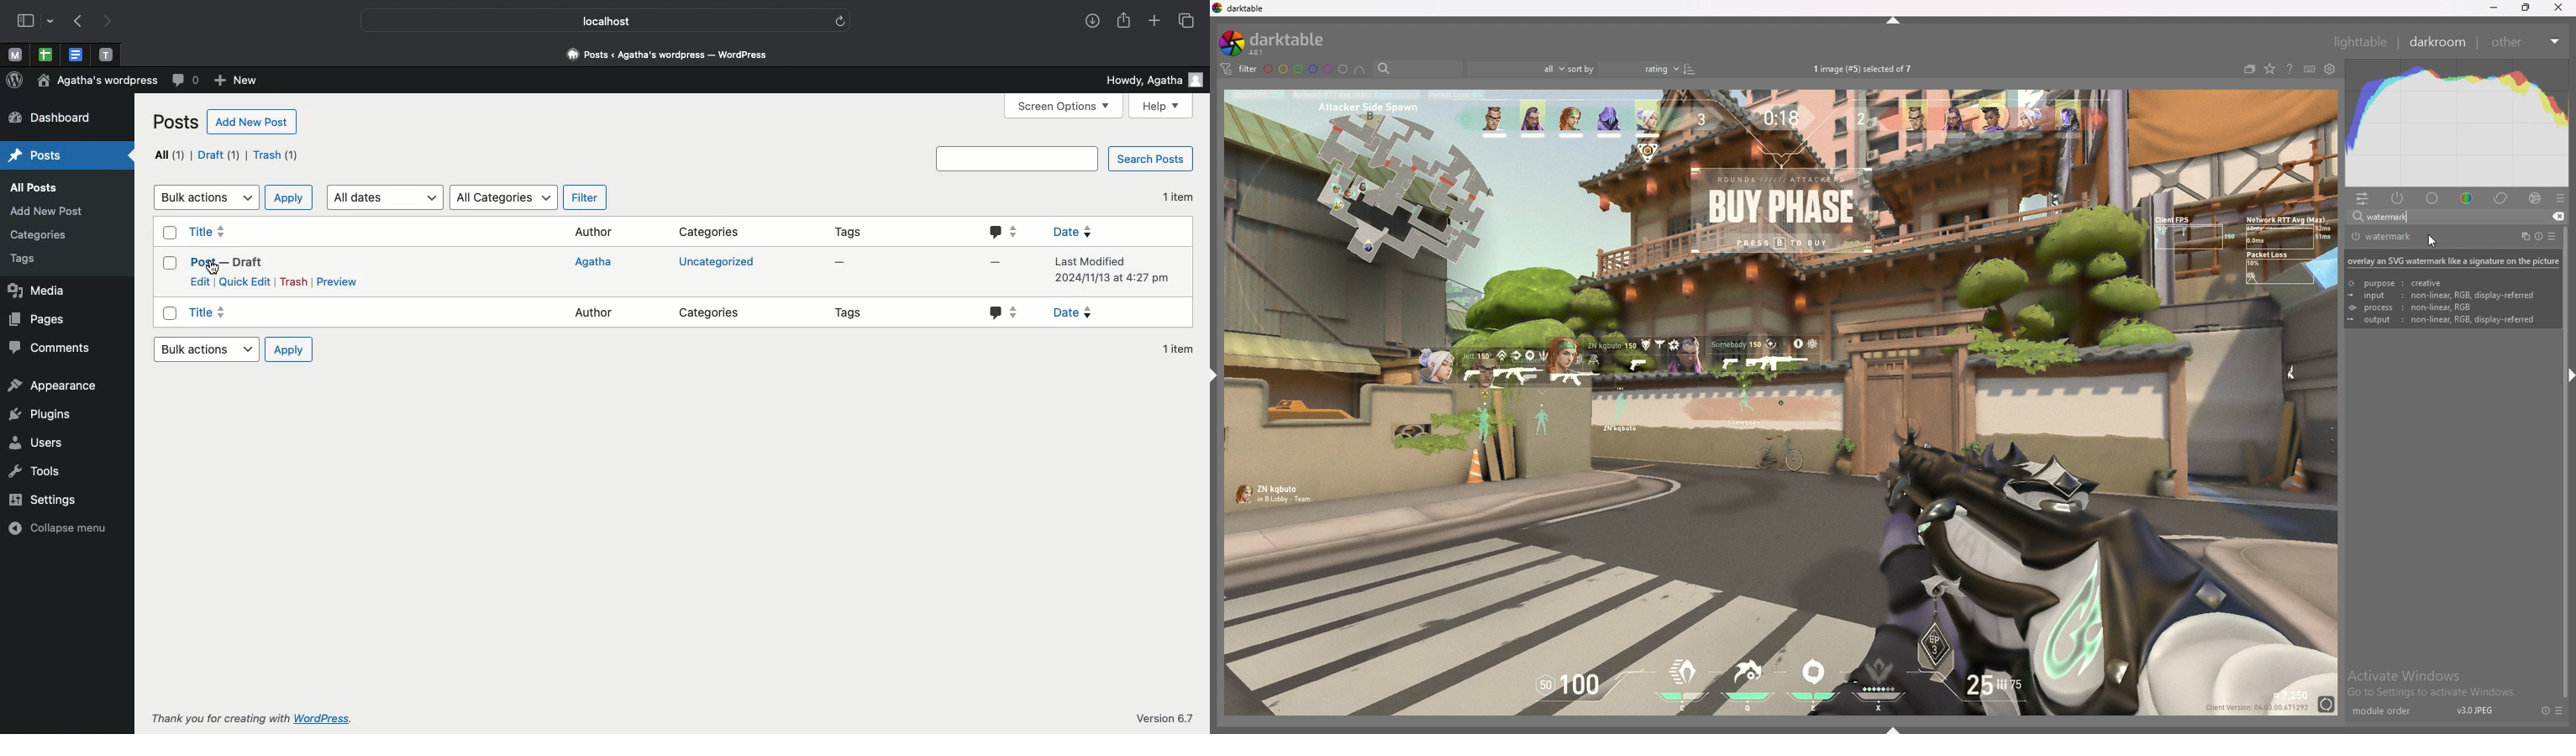 The height and width of the screenshot is (756, 2576). I want to click on All posts, so click(45, 187).